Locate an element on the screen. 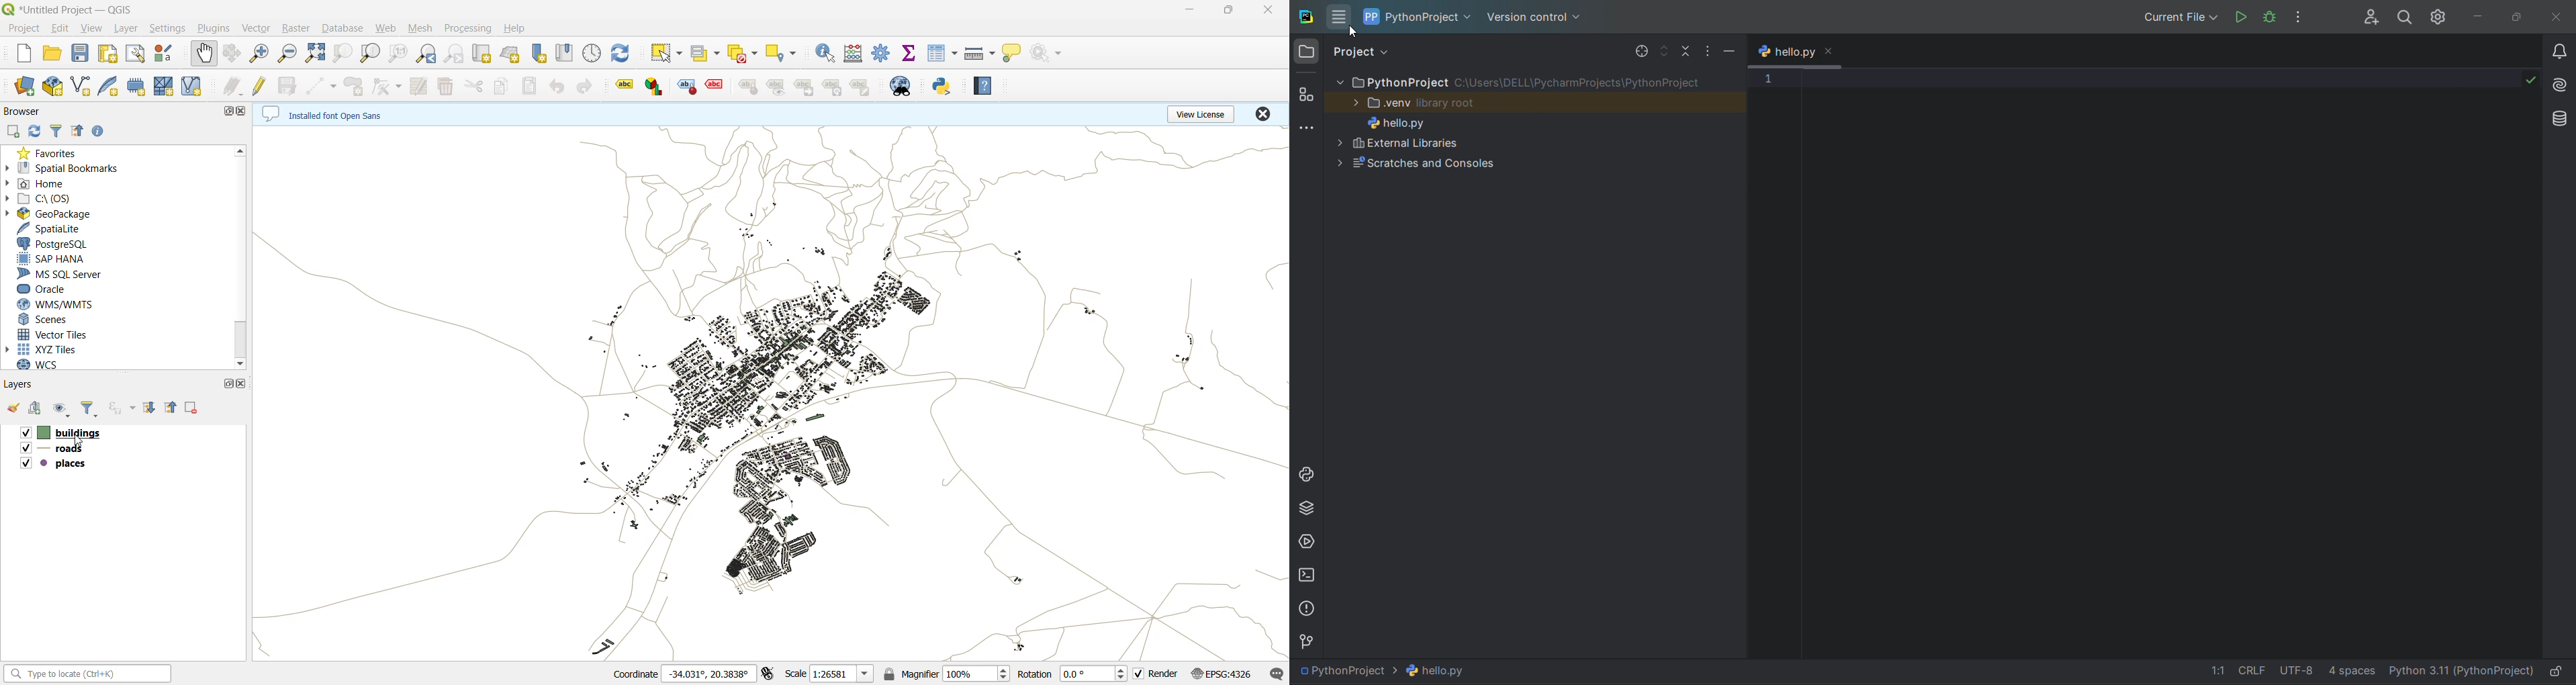 This screenshot has height=700, width=2576. maximize is located at coordinates (2523, 15).